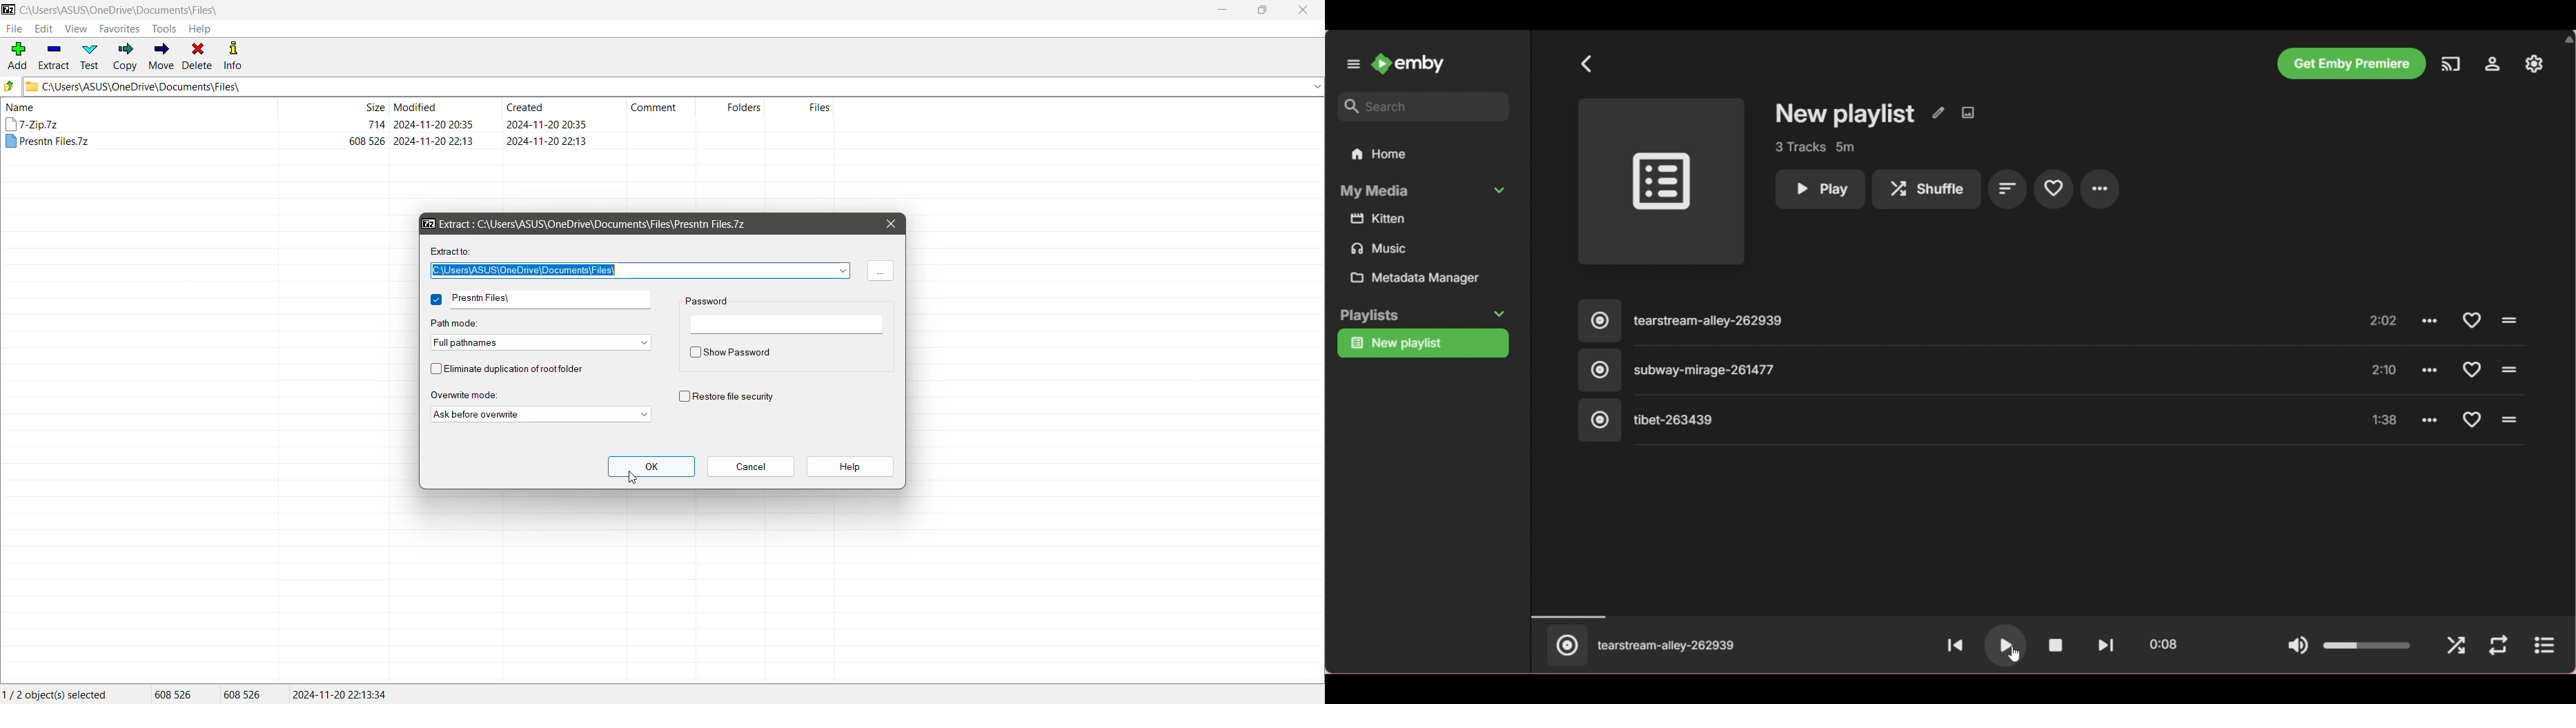 The height and width of the screenshot is (728, 2576). I want to click on comment, so click(654, 108).